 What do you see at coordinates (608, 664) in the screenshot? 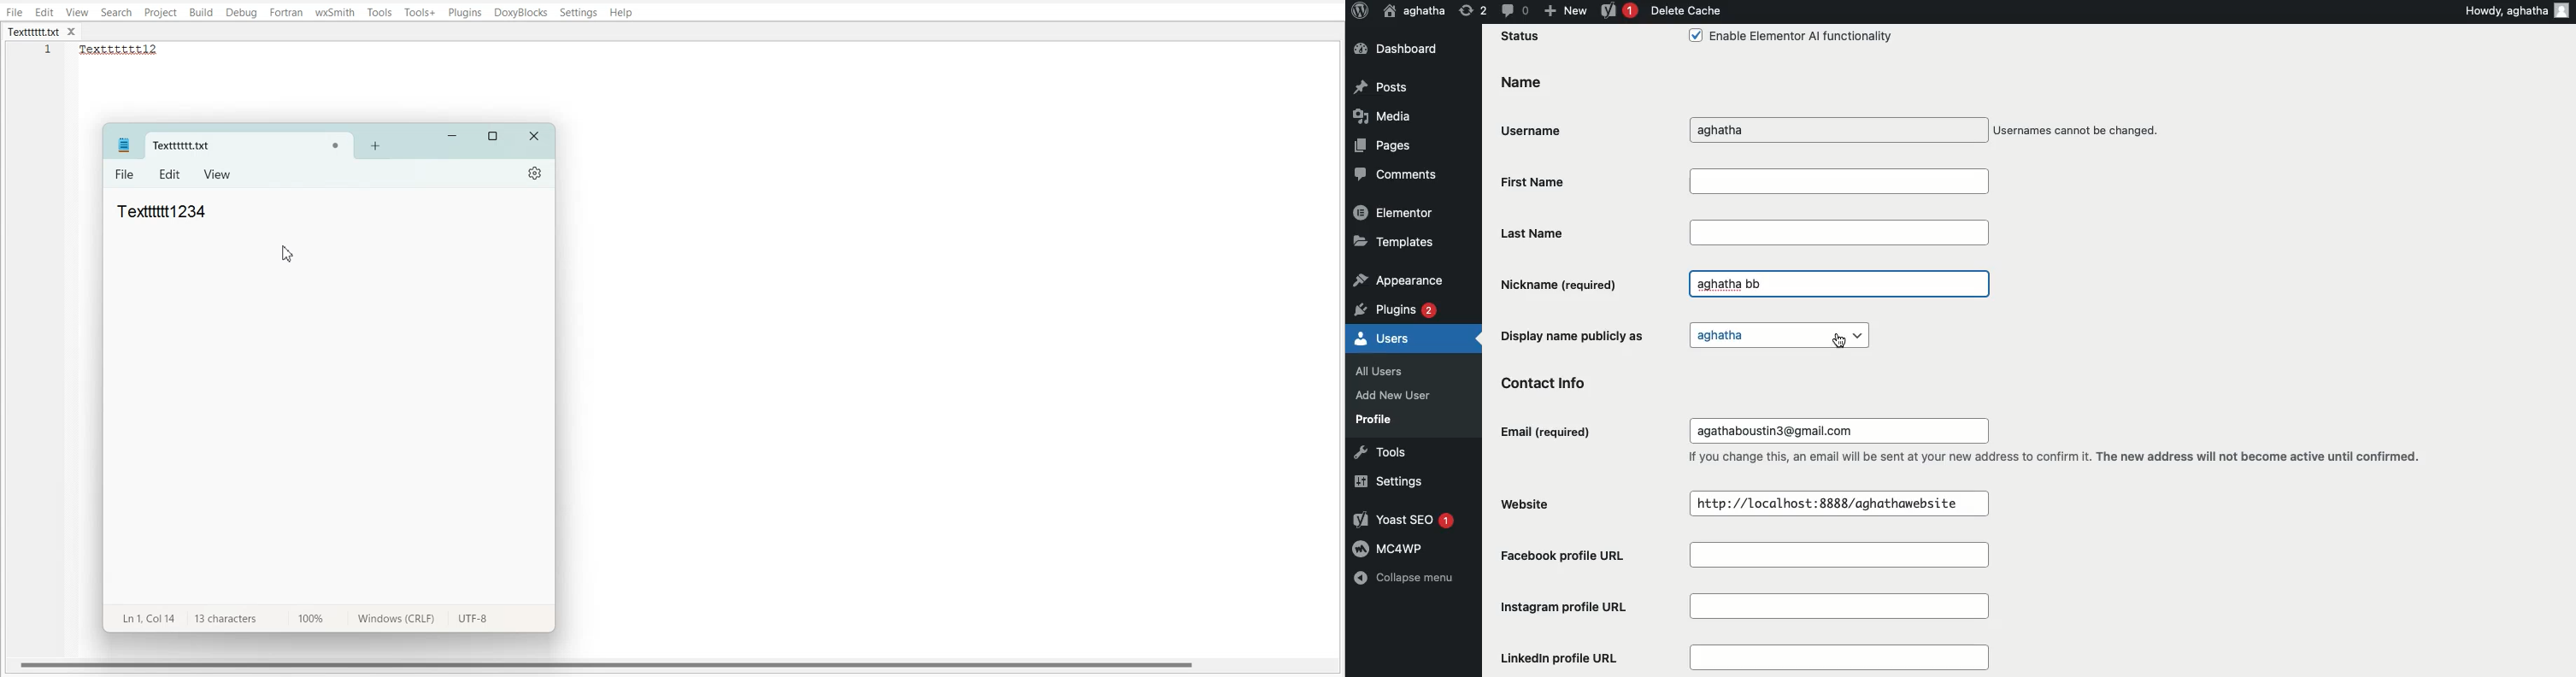
I see `Horizontal scroll bar` at bounding box center [608, 664].